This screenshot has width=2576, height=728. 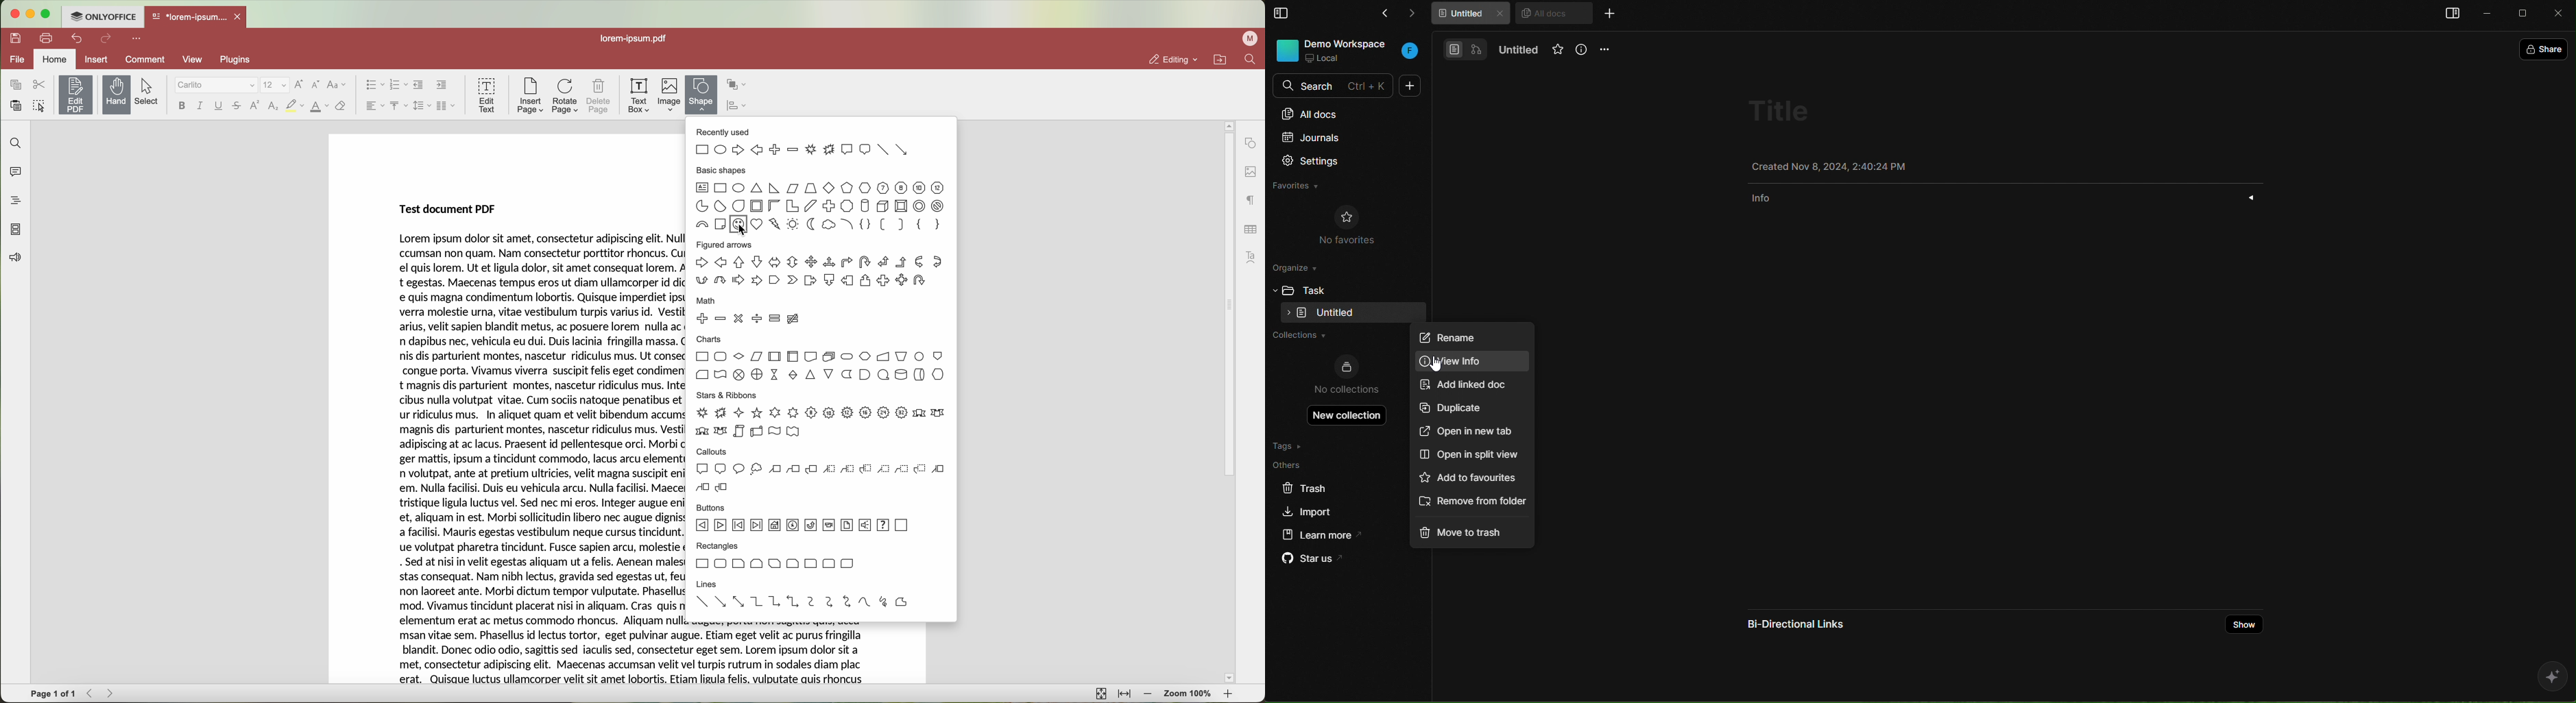 What do you see at coordinates (14, 84) in the screenshot?
I see `copy` at bounding box center [14, 84].